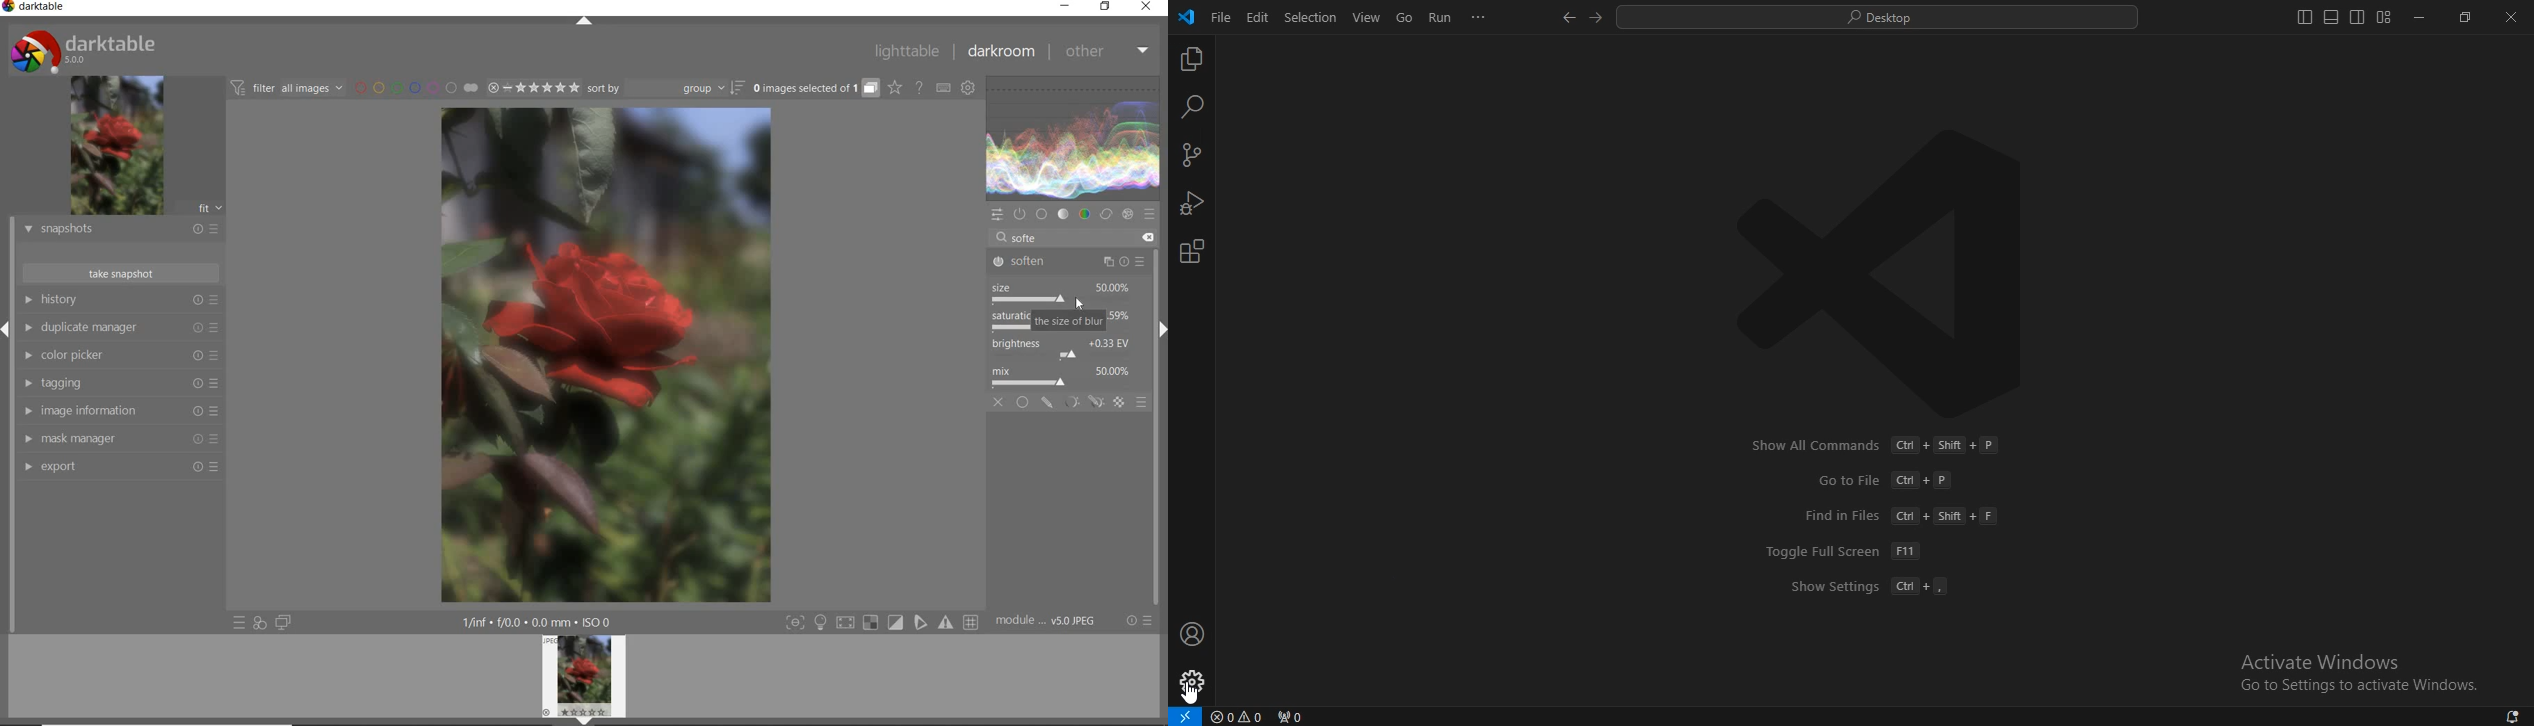 The width and height of the screenshot is (2548, 728). What do you see at coordinates (119, 439) in the screenshot?
I see `mask manager` at bounding box center [119, 439].